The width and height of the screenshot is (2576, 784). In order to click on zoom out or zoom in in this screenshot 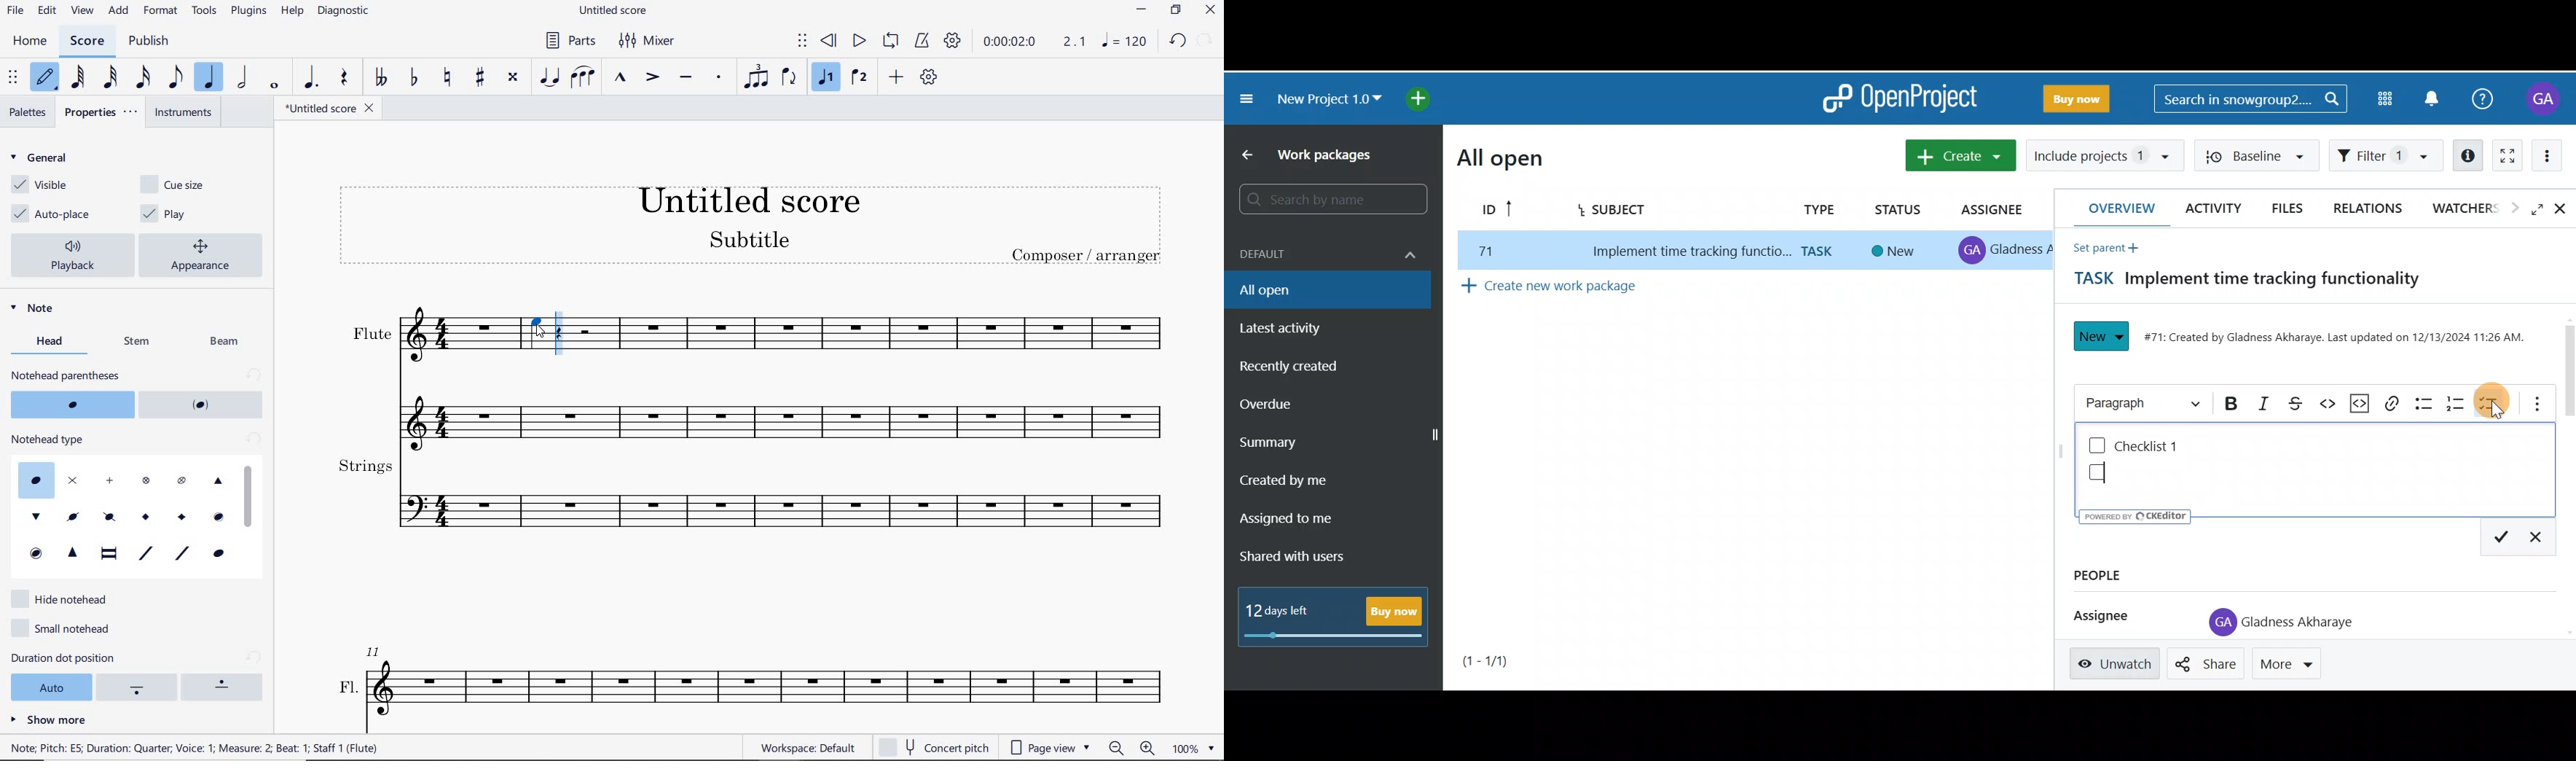, I will do `click(1134, 749)`.